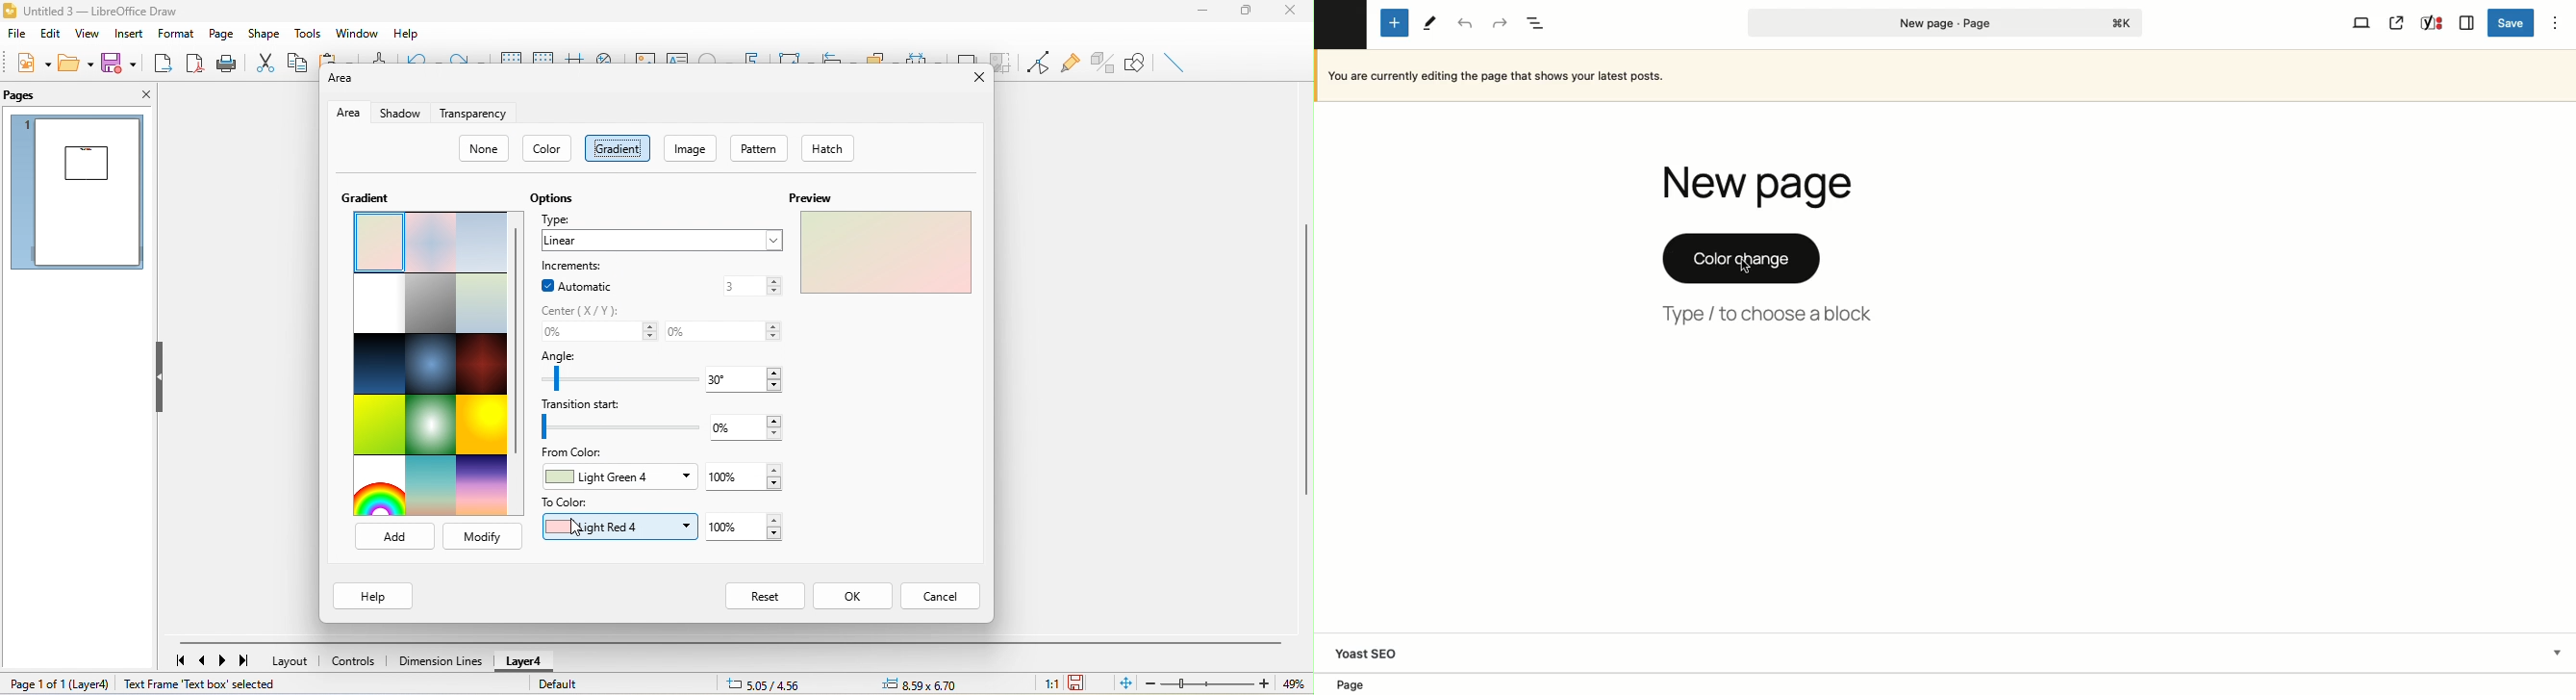 The height and width of the screenshot is (700, 2576). Describe the element at coordinates (1039, 63) in the screenshot. I see `toggle point edit mode` at that location.